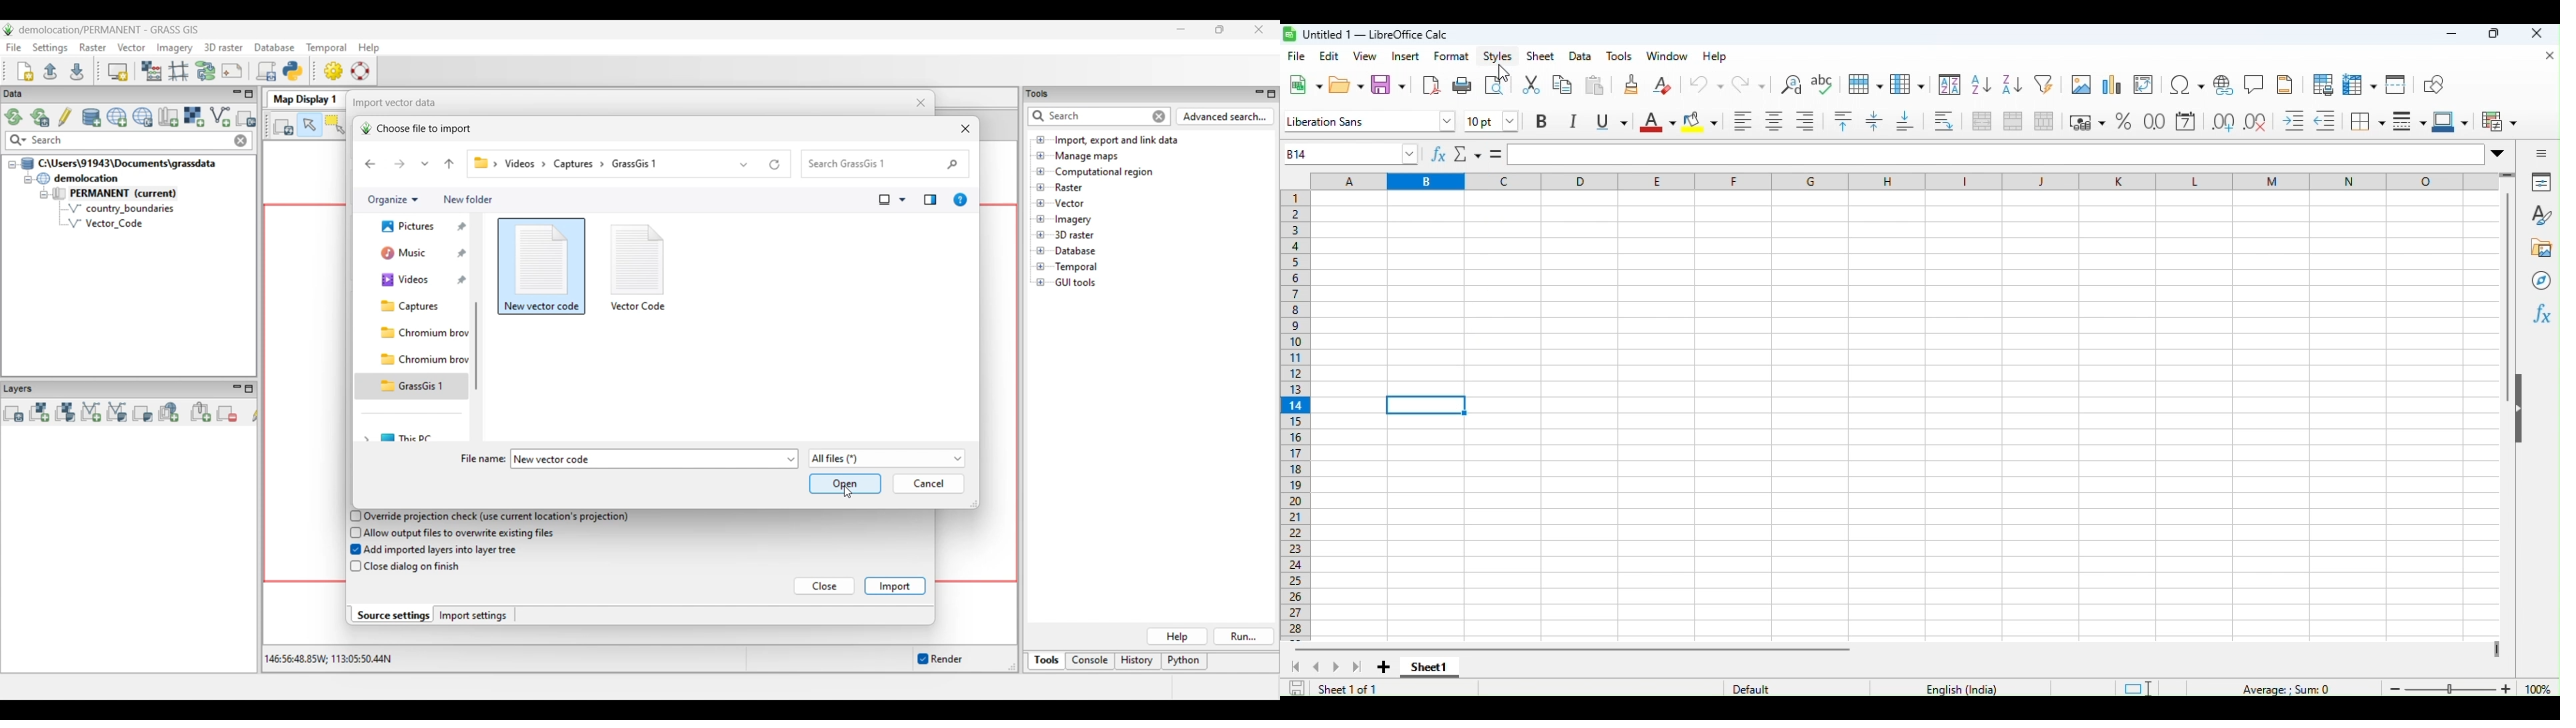 The height and width of the screenshot is (728, 2576). What do you see at coordinates (1871, 125) in the screenshot?
I see `Middle align` at bounding box center [1871, 125].